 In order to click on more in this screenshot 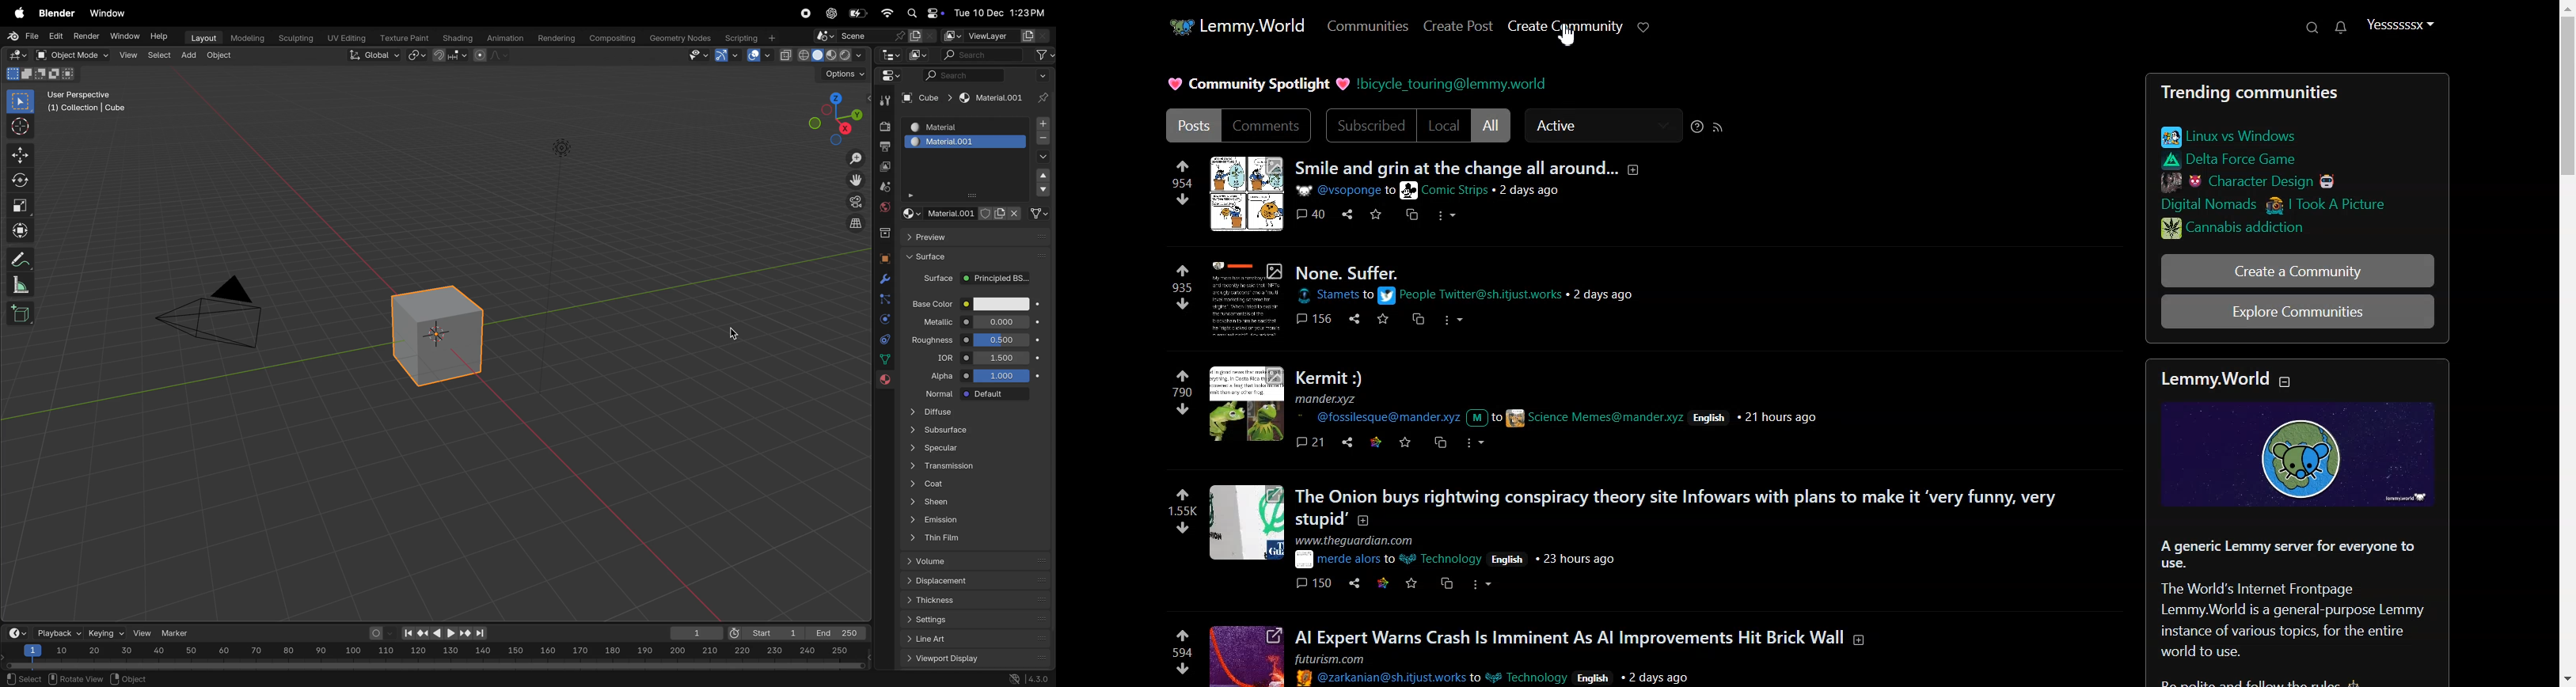, I will do `click(1449, 216)`.